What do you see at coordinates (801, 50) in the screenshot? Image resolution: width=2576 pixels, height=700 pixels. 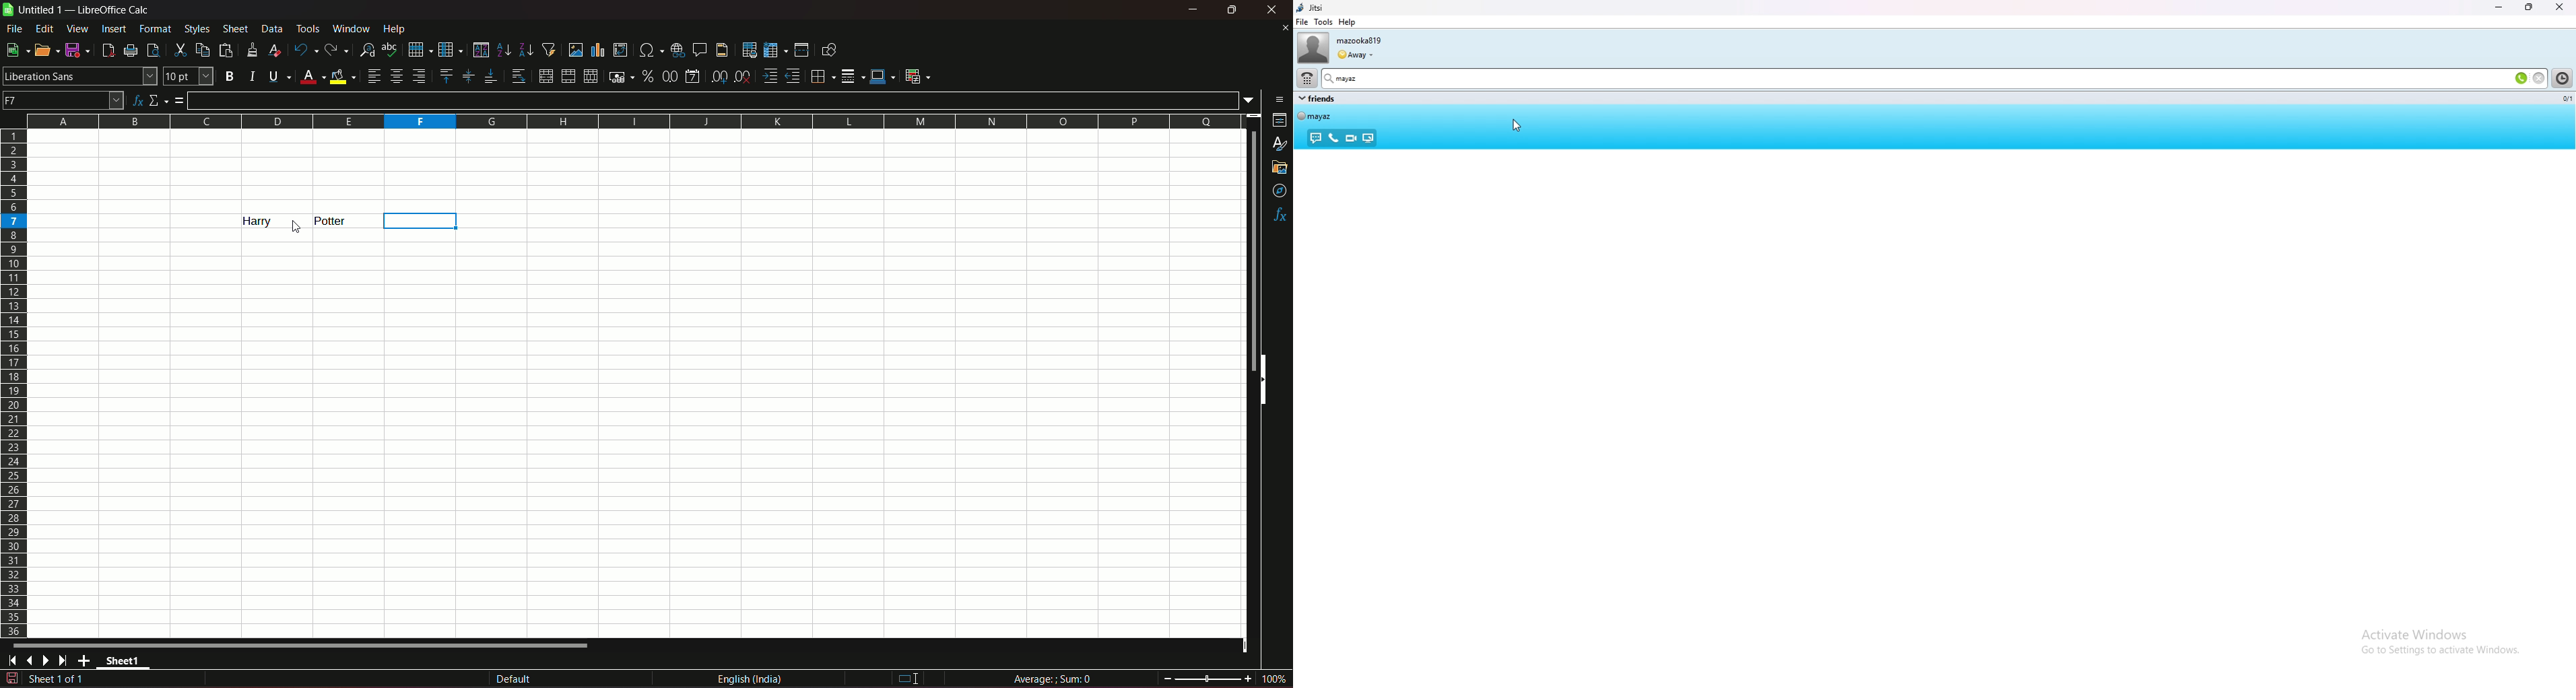 I see `split window` at bounding box center [801, 50].